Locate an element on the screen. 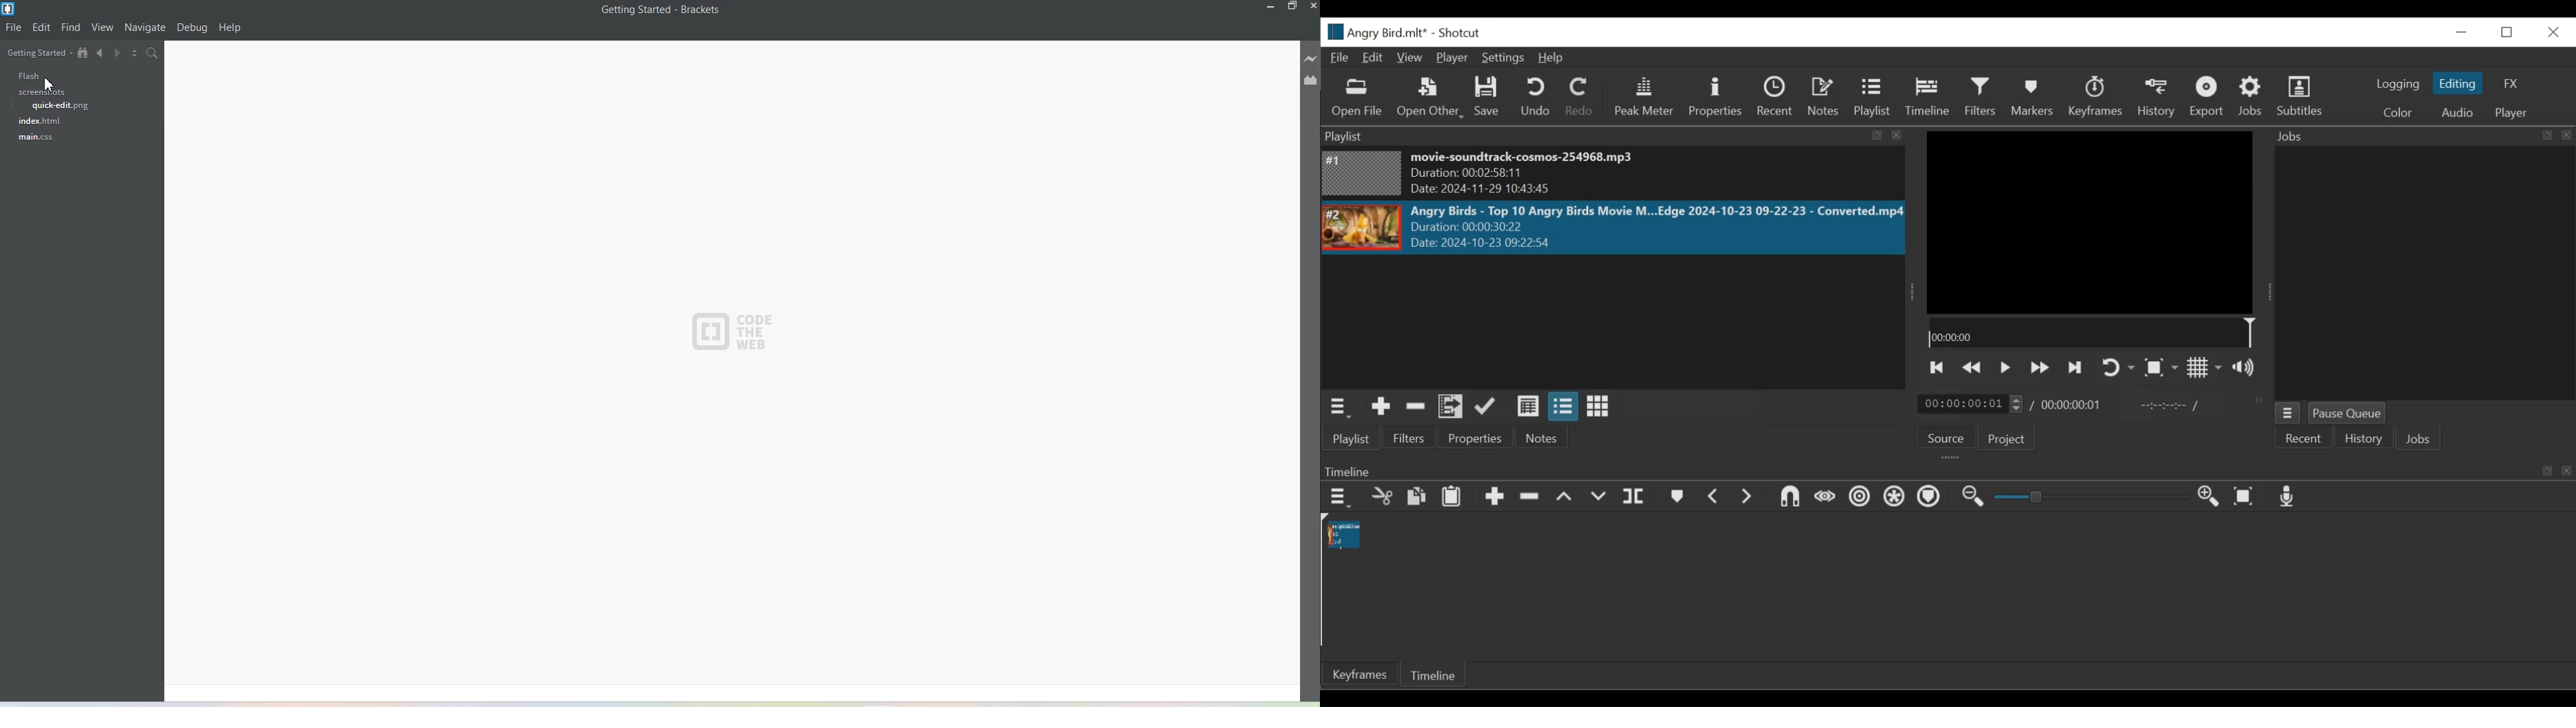 This screenshot has width=2576, height=728. Image is located at coordinates (1362, 228).